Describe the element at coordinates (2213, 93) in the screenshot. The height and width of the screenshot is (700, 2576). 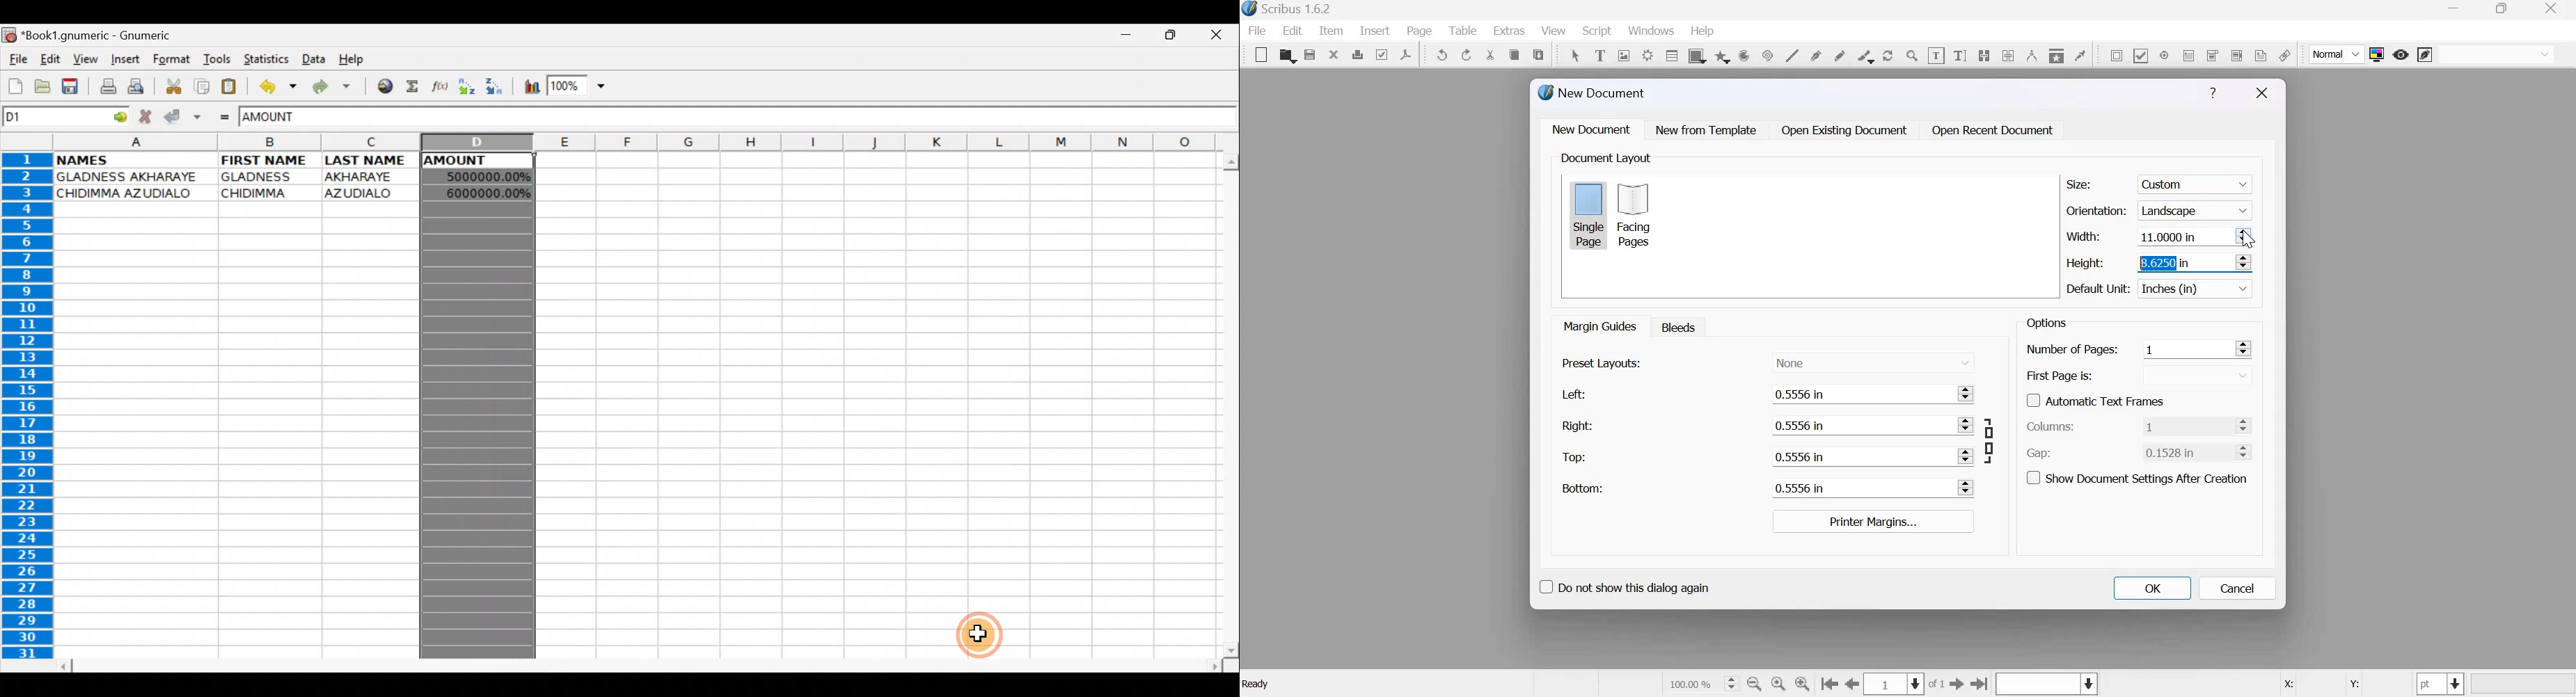
I see `Help` at that location.